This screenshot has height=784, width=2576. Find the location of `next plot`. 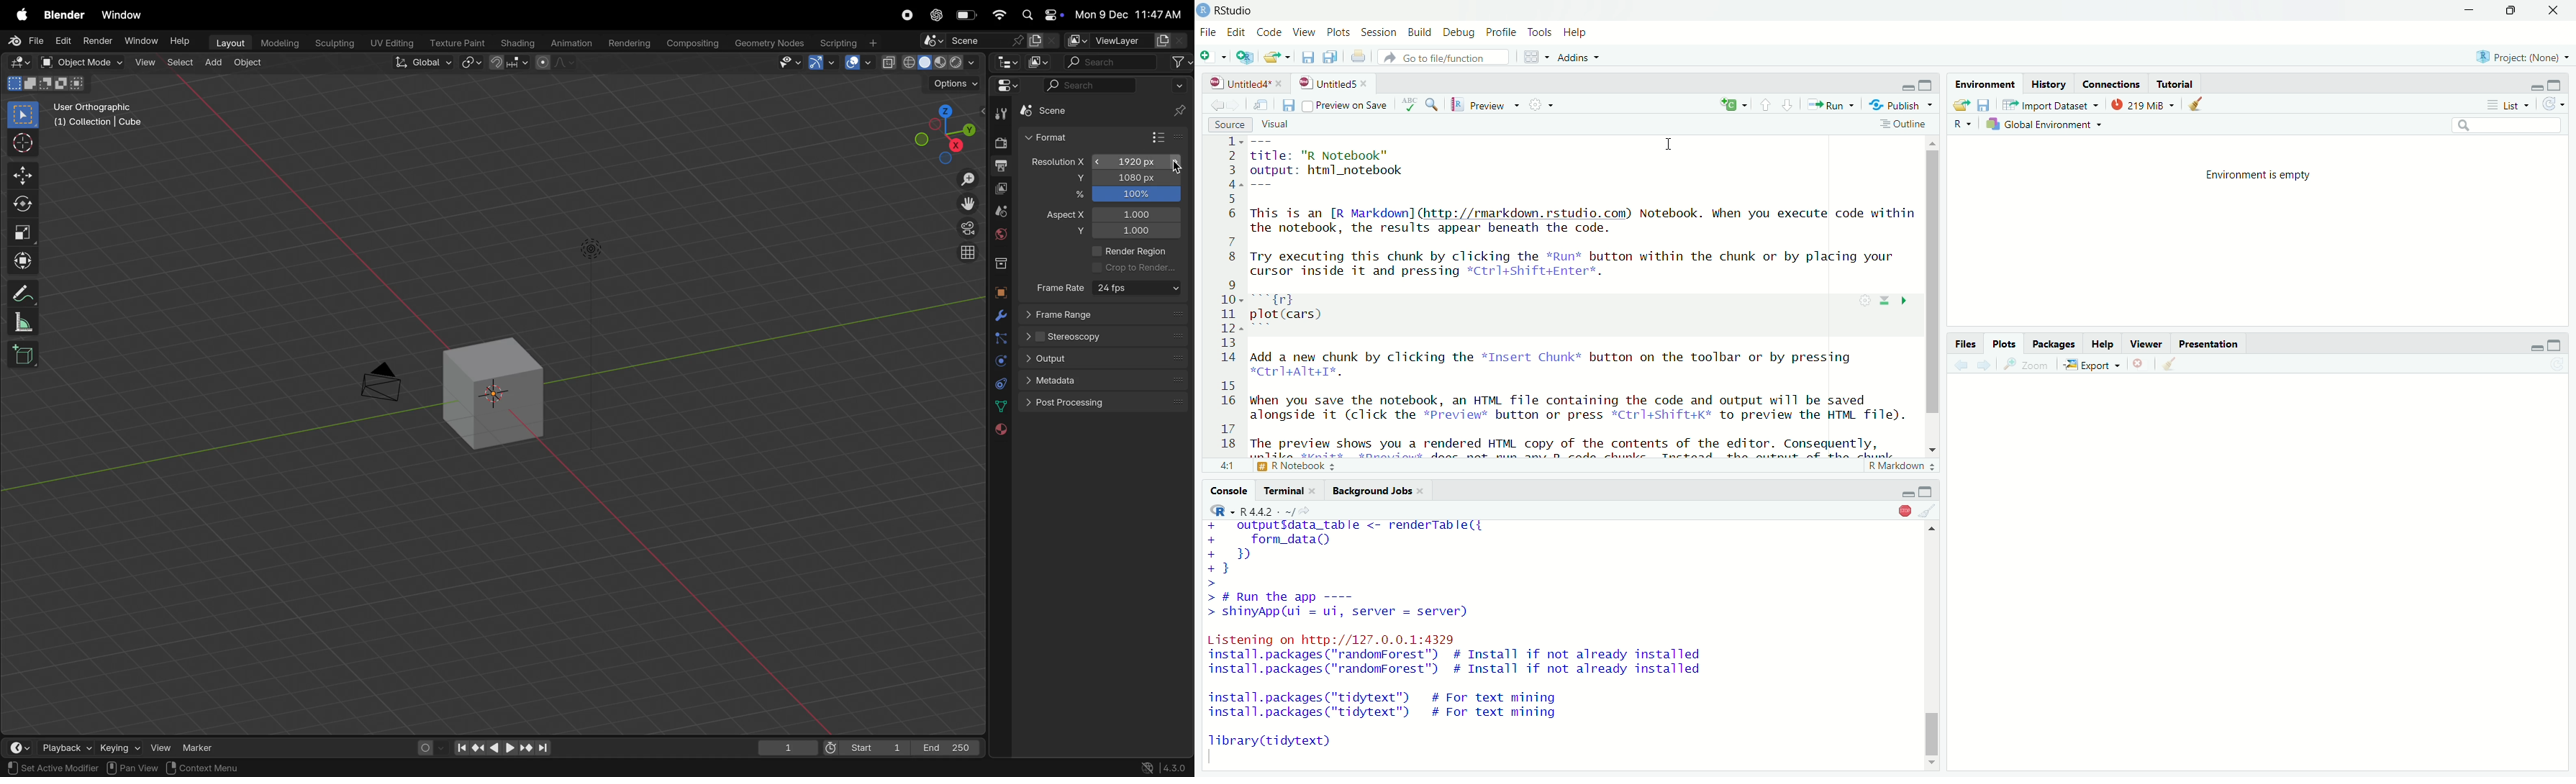

next plot is located at coordinates (1987, 365).